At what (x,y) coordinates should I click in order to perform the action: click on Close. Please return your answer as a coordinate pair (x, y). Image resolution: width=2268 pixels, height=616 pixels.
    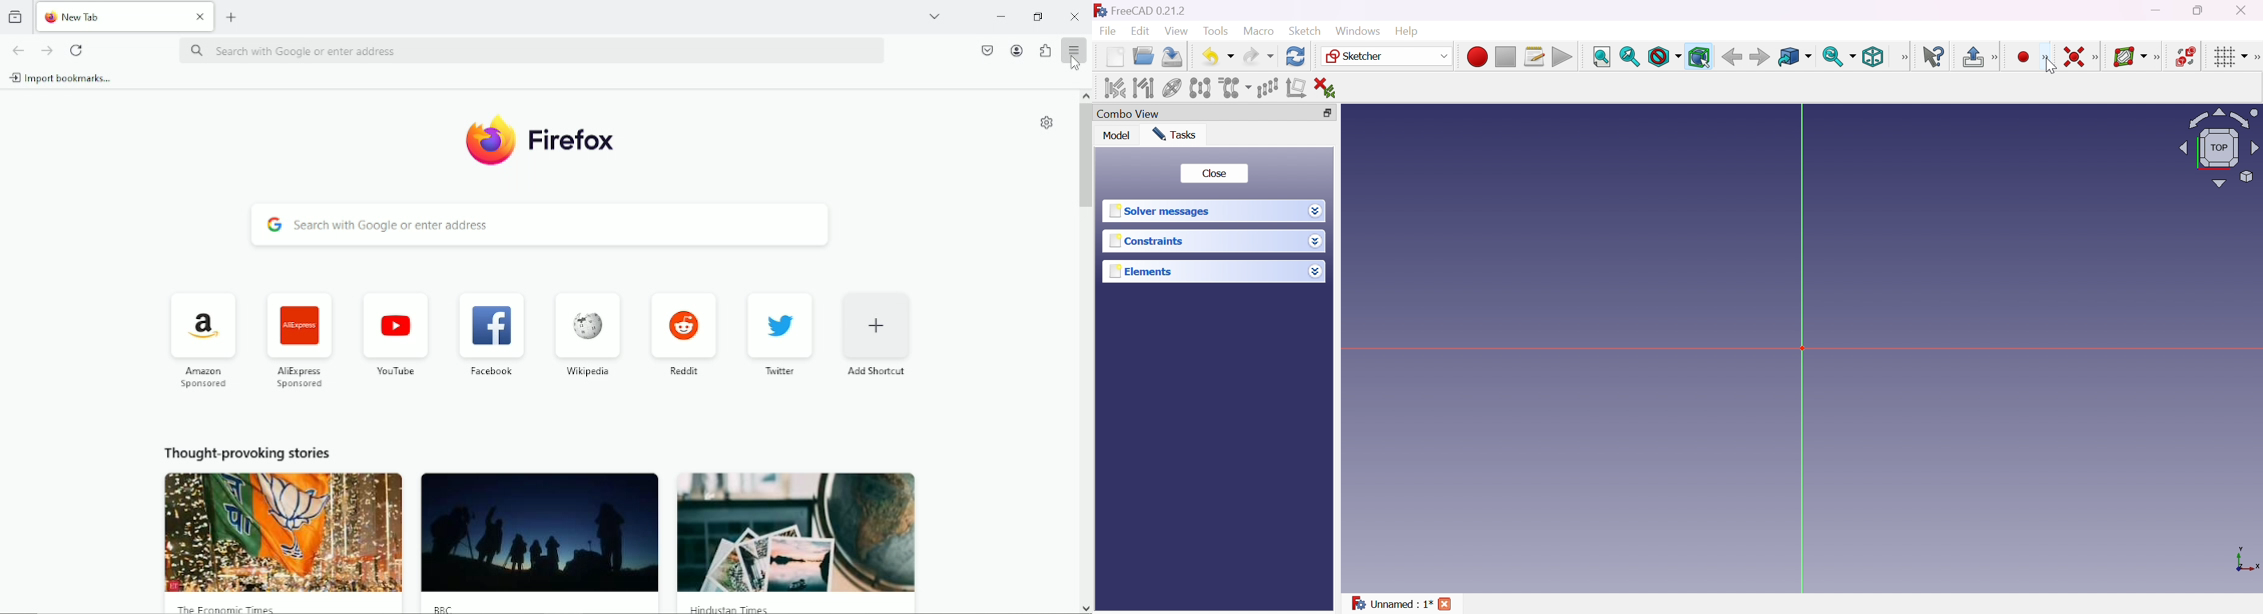
    Looking at the image, I should click on (2245, 9).